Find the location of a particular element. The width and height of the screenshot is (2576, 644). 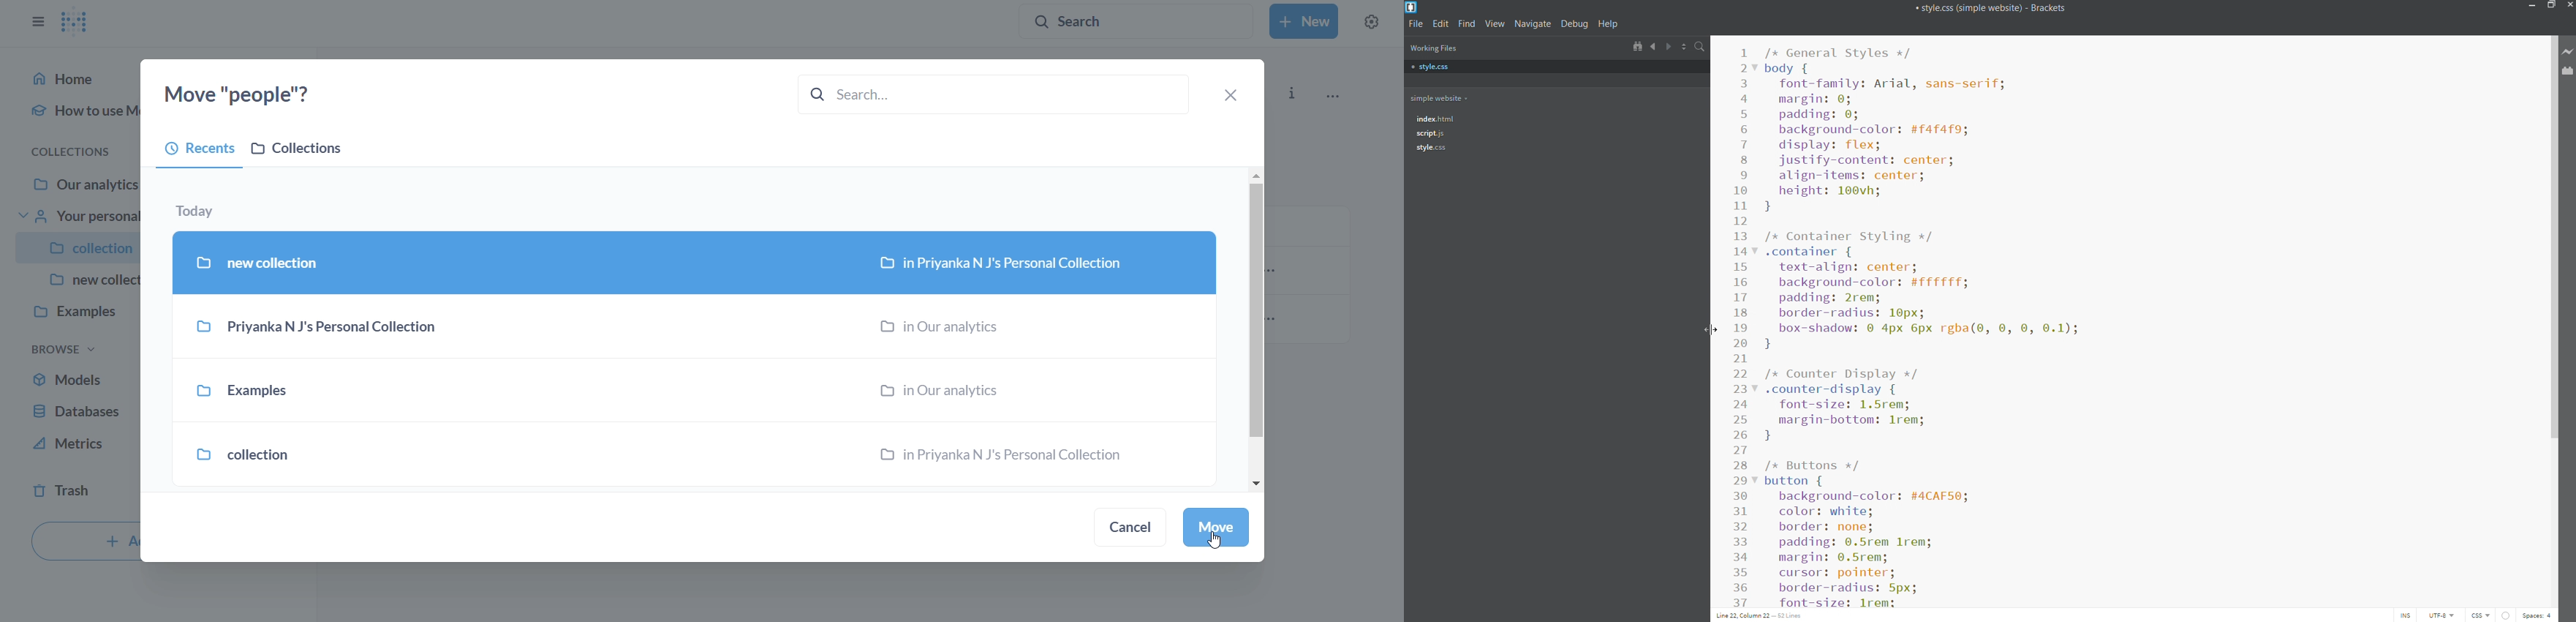

text cursor position is located at coordinates (1758, 615).